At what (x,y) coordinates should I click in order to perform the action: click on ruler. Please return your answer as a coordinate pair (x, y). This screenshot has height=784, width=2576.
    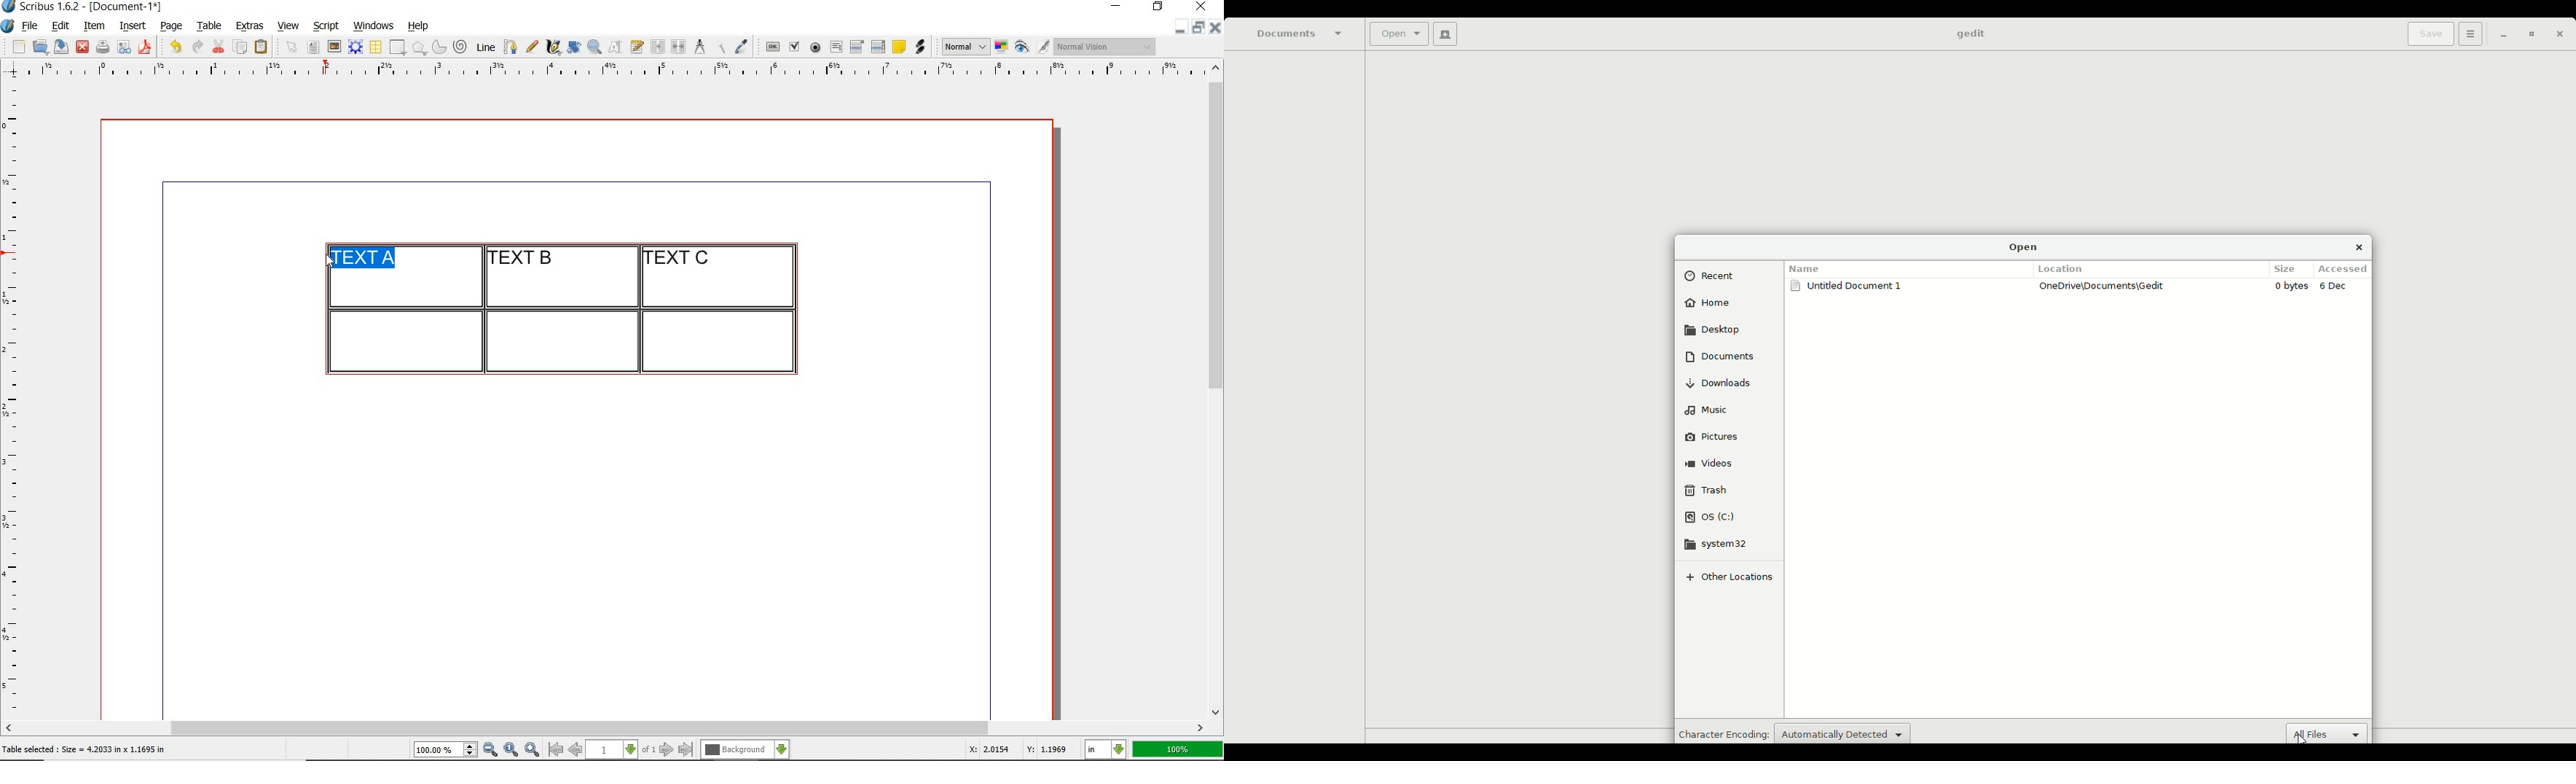
    Looking at the image, I should click on (621, 71).